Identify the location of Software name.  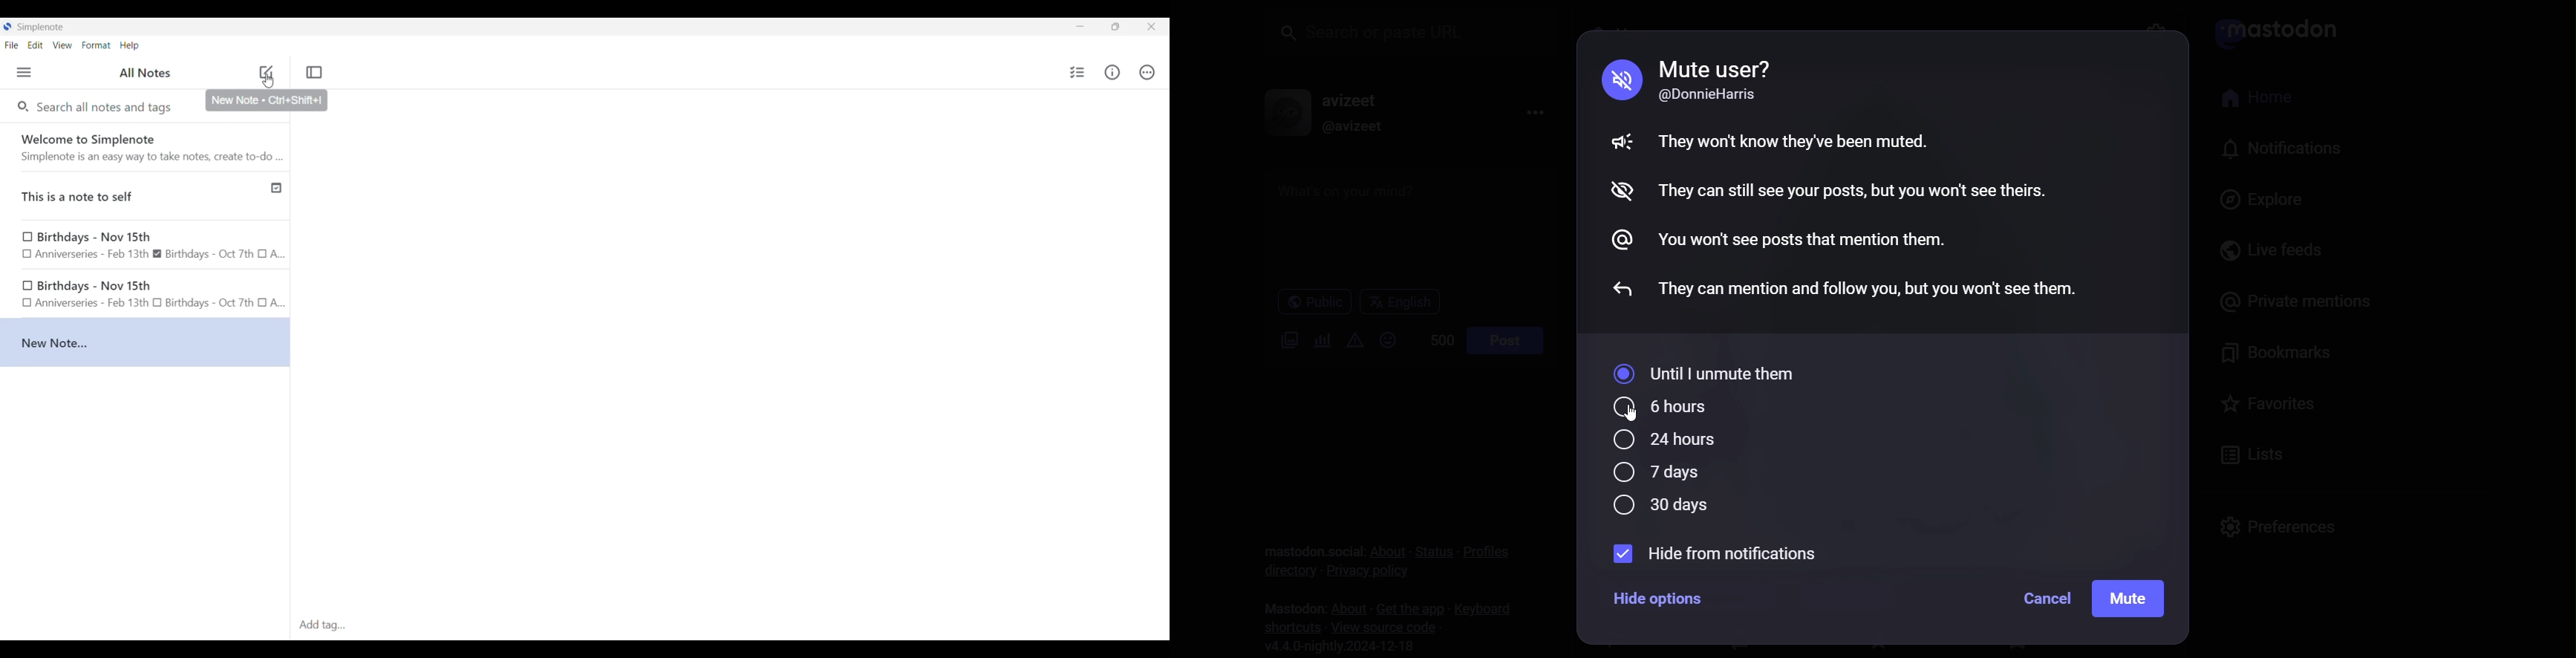
(41, 27).